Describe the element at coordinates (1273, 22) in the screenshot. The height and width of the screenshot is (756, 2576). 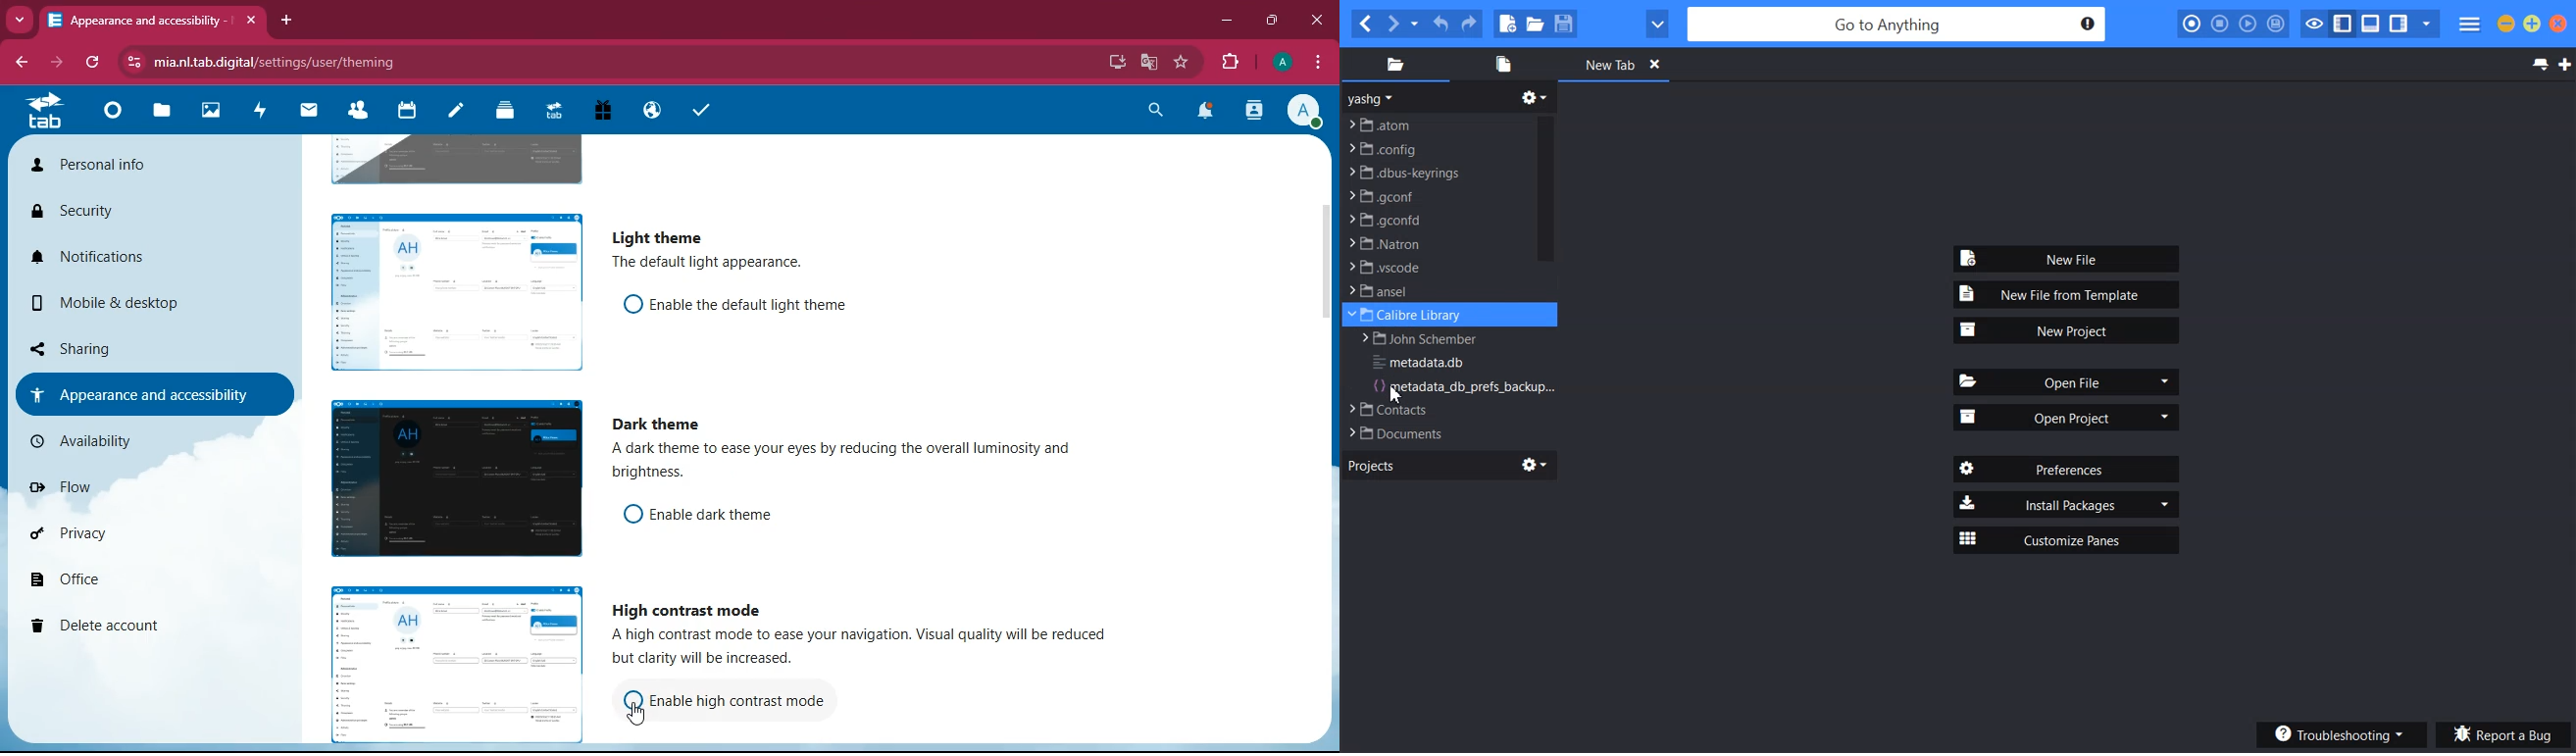
I see `maximize` at that location.